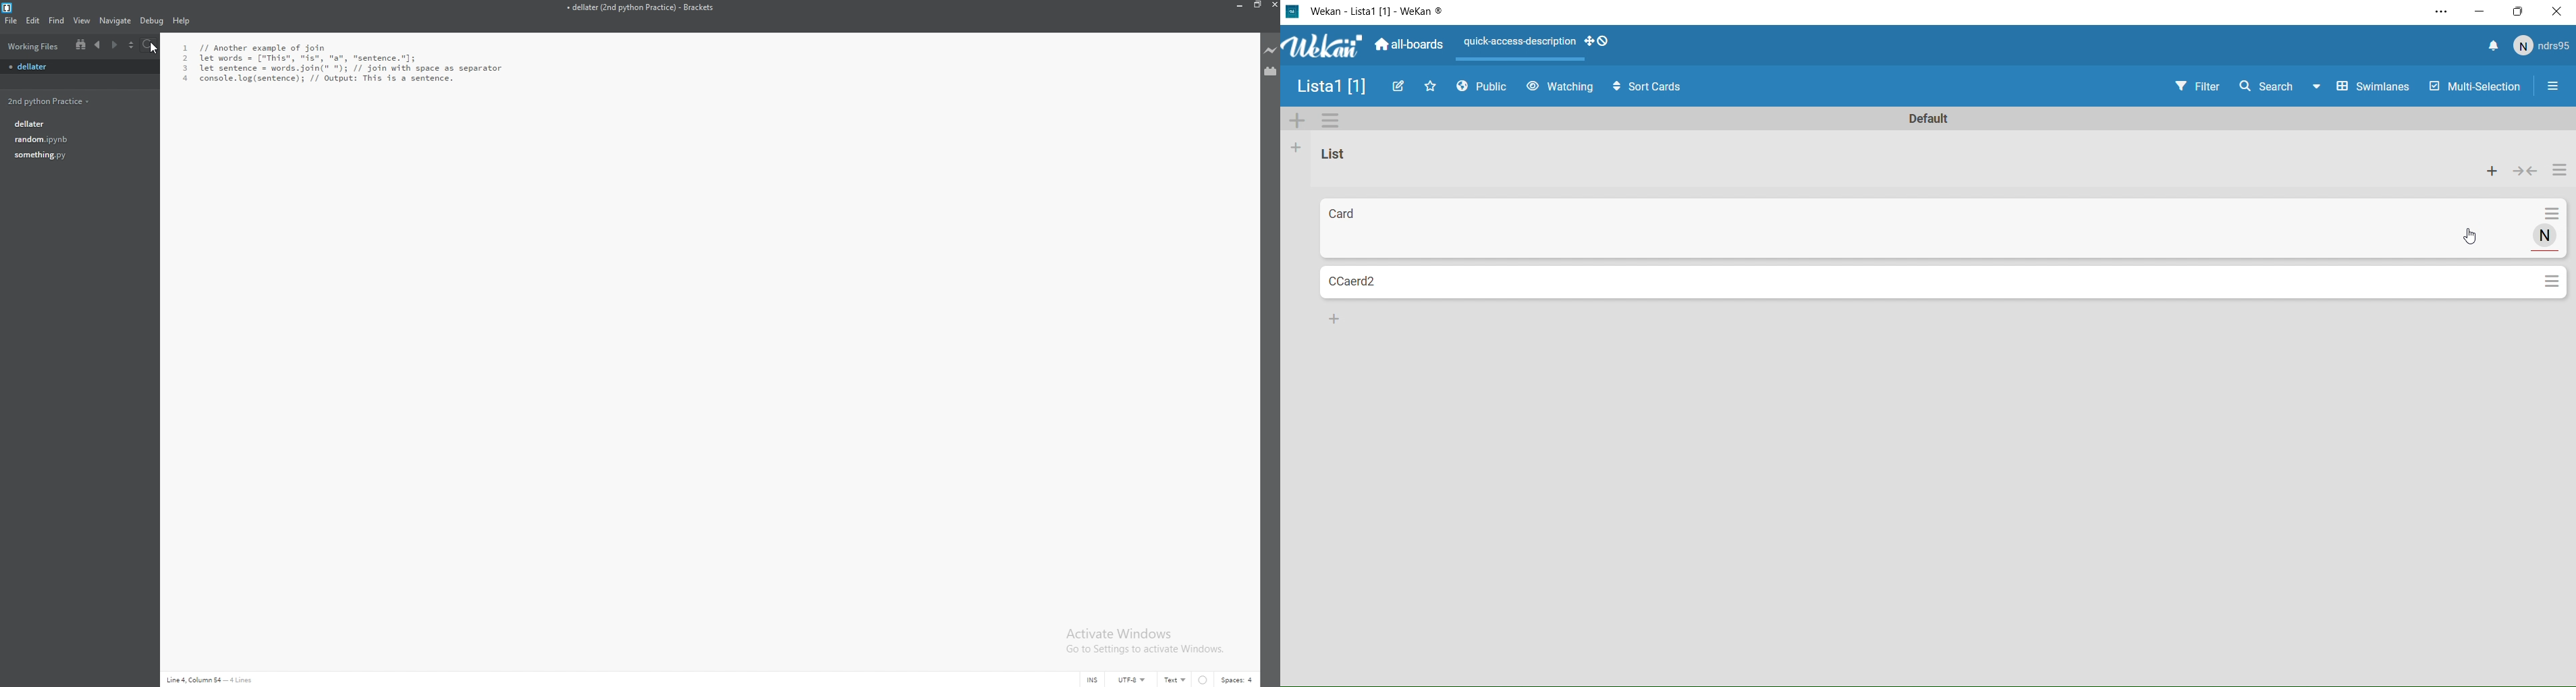  Describe the element at coordinates (2473, 88) in the screenshot. I see `Multi Selection` at that location.